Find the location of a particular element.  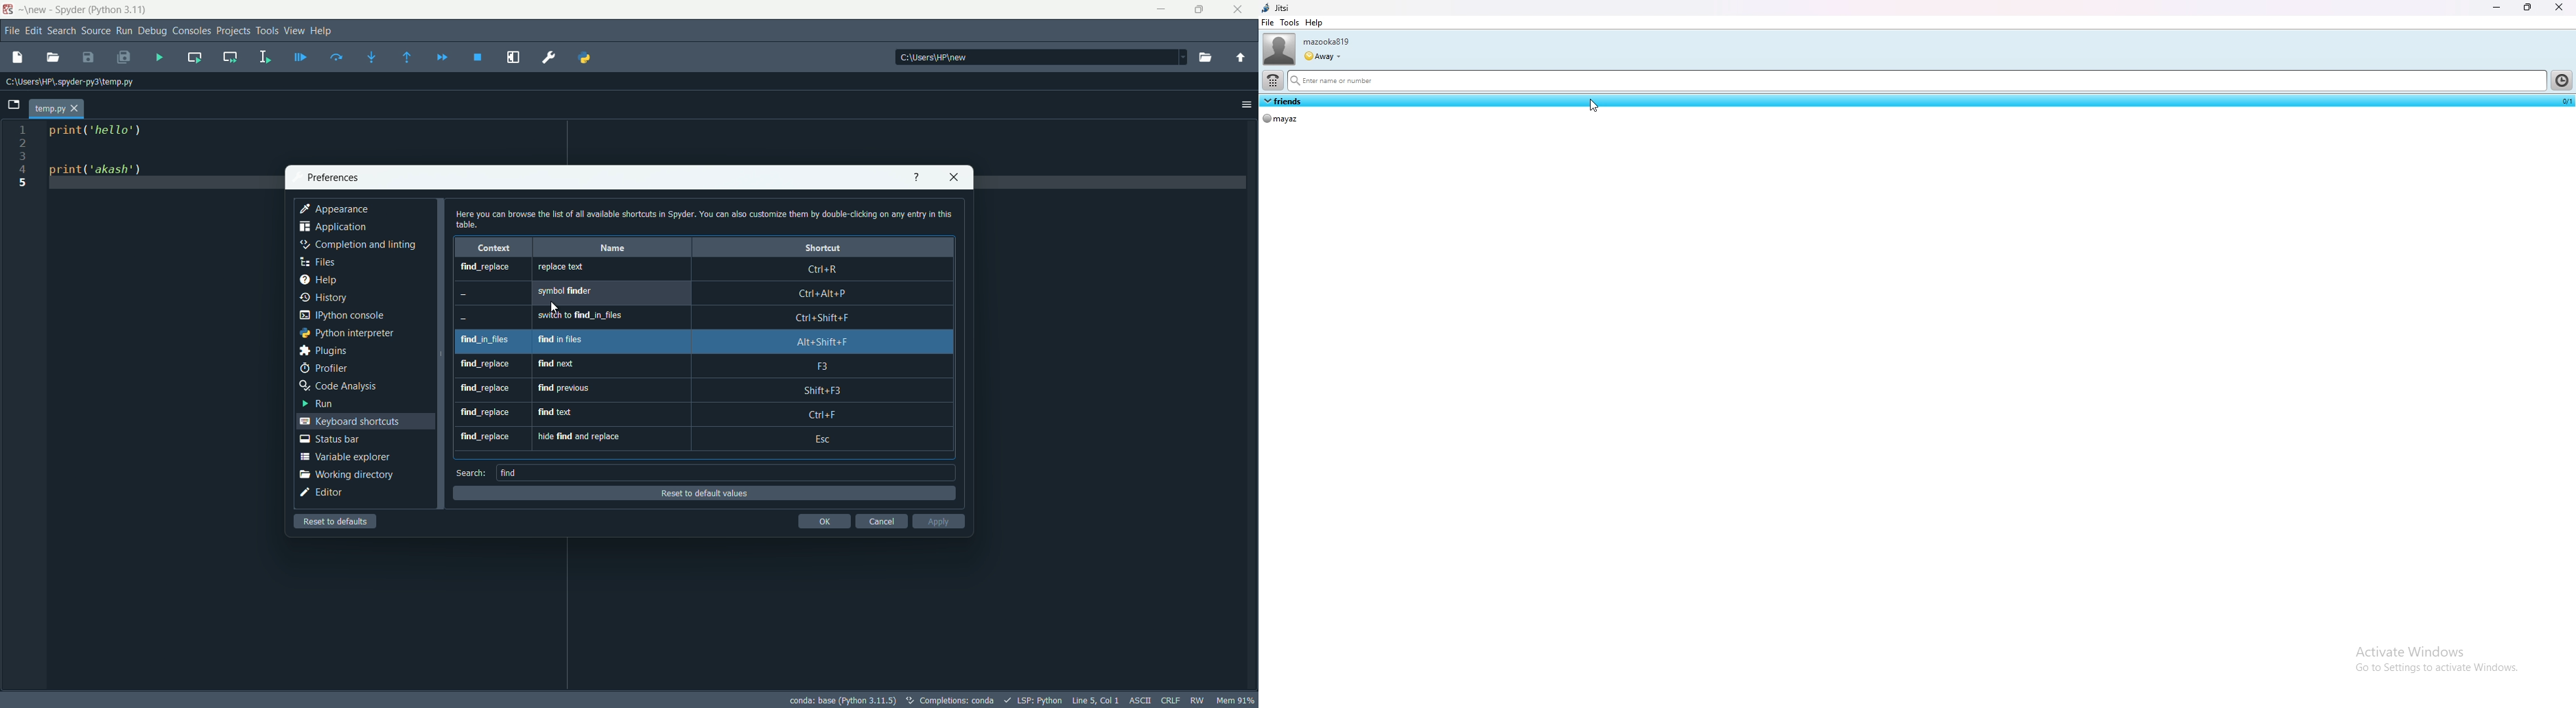

help is located at coordinates (911, 178).